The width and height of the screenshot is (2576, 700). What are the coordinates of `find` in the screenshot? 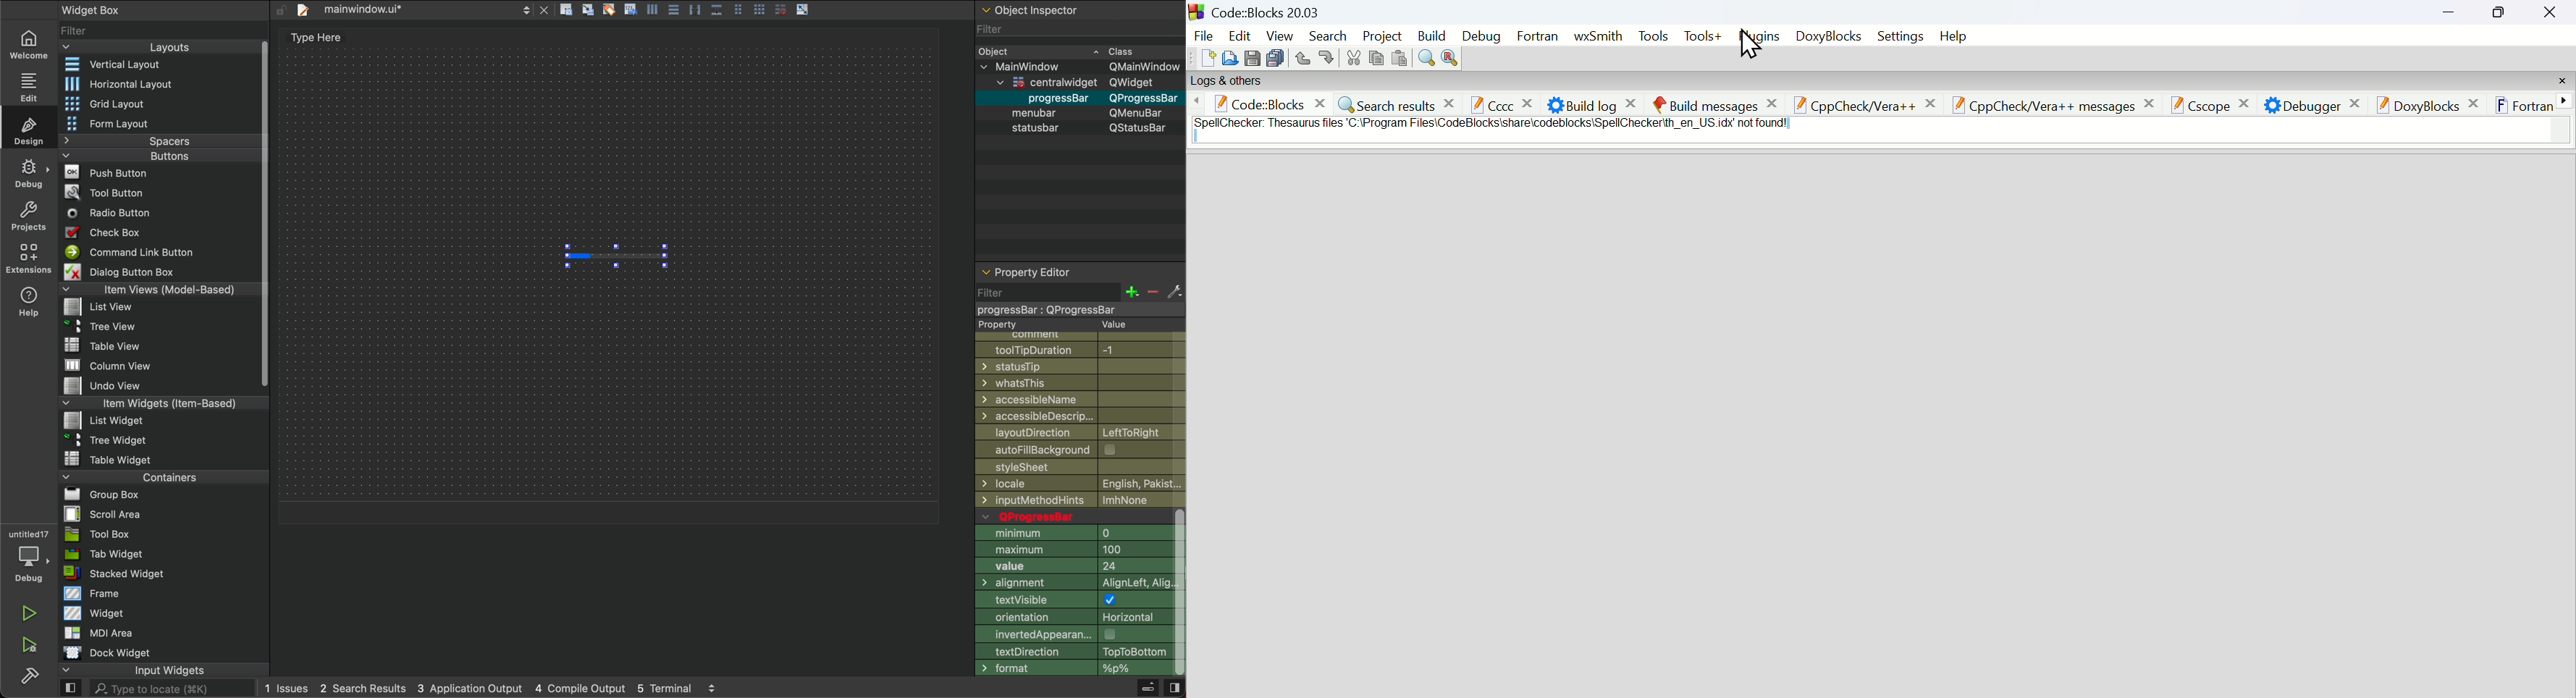 It's located at (1426, 56).